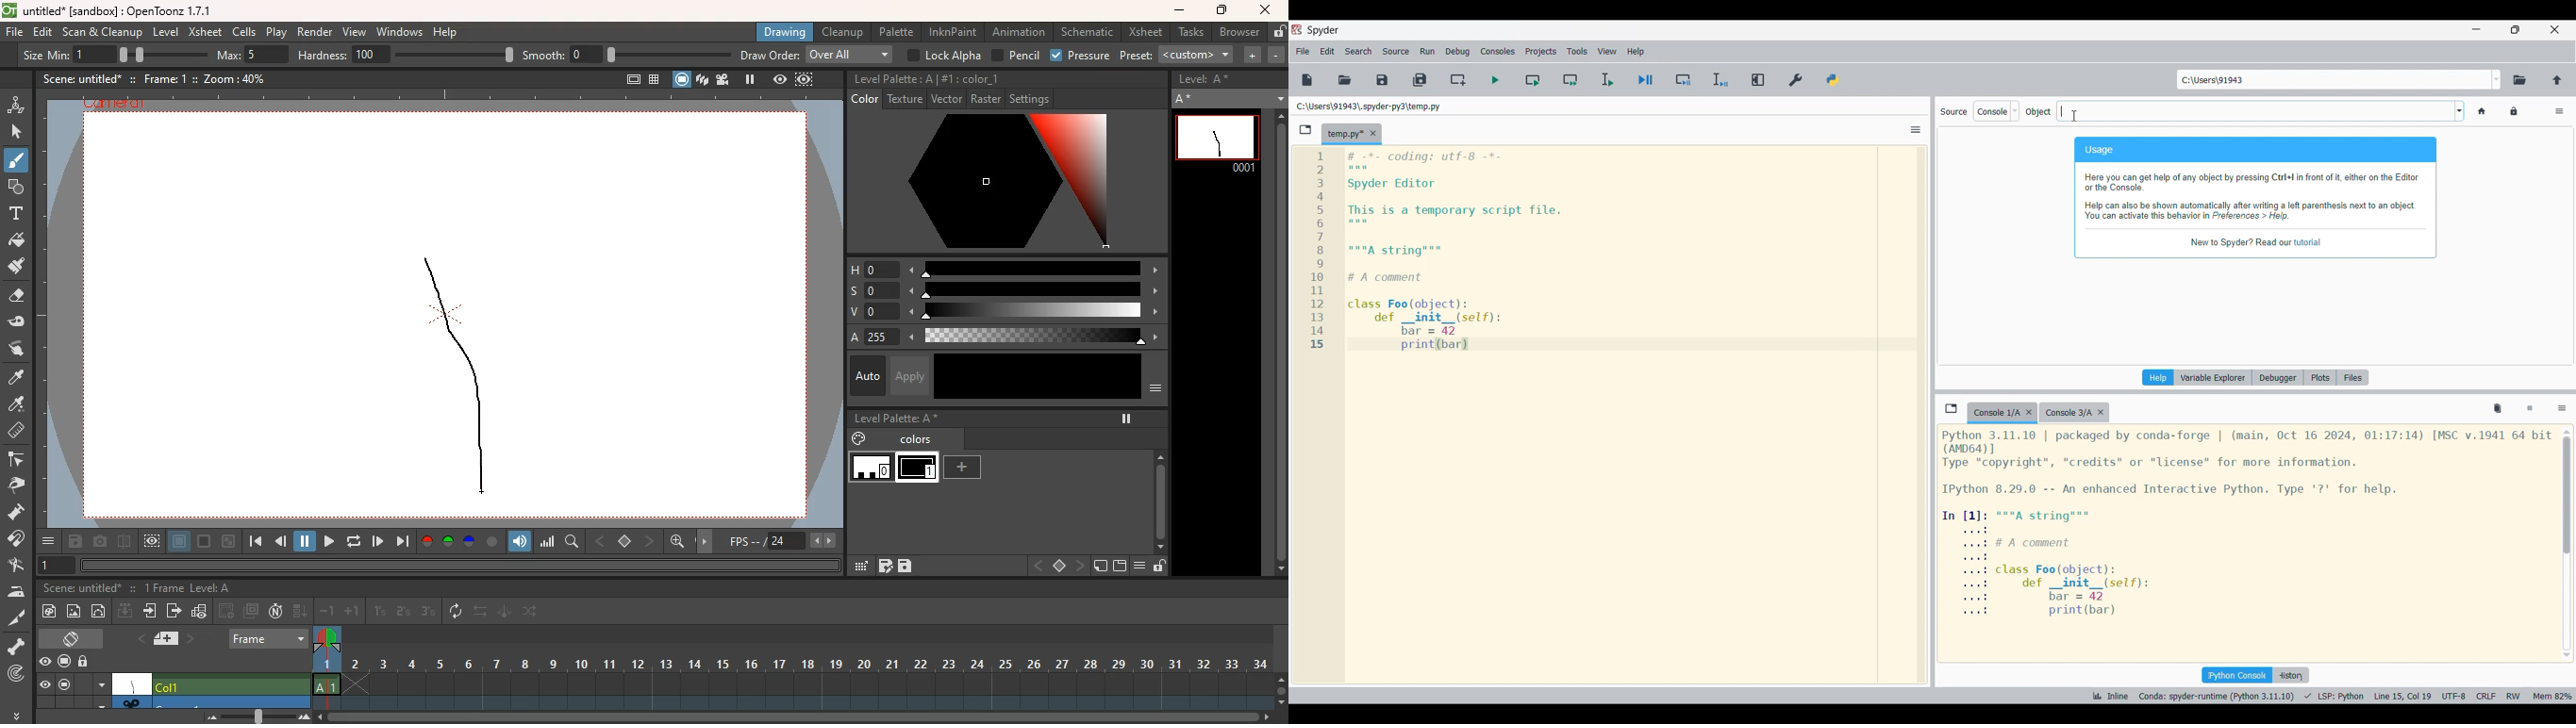 The height and width of the screenshot is (728, 2576). I want to click on line 0001, so click(1217, 141).